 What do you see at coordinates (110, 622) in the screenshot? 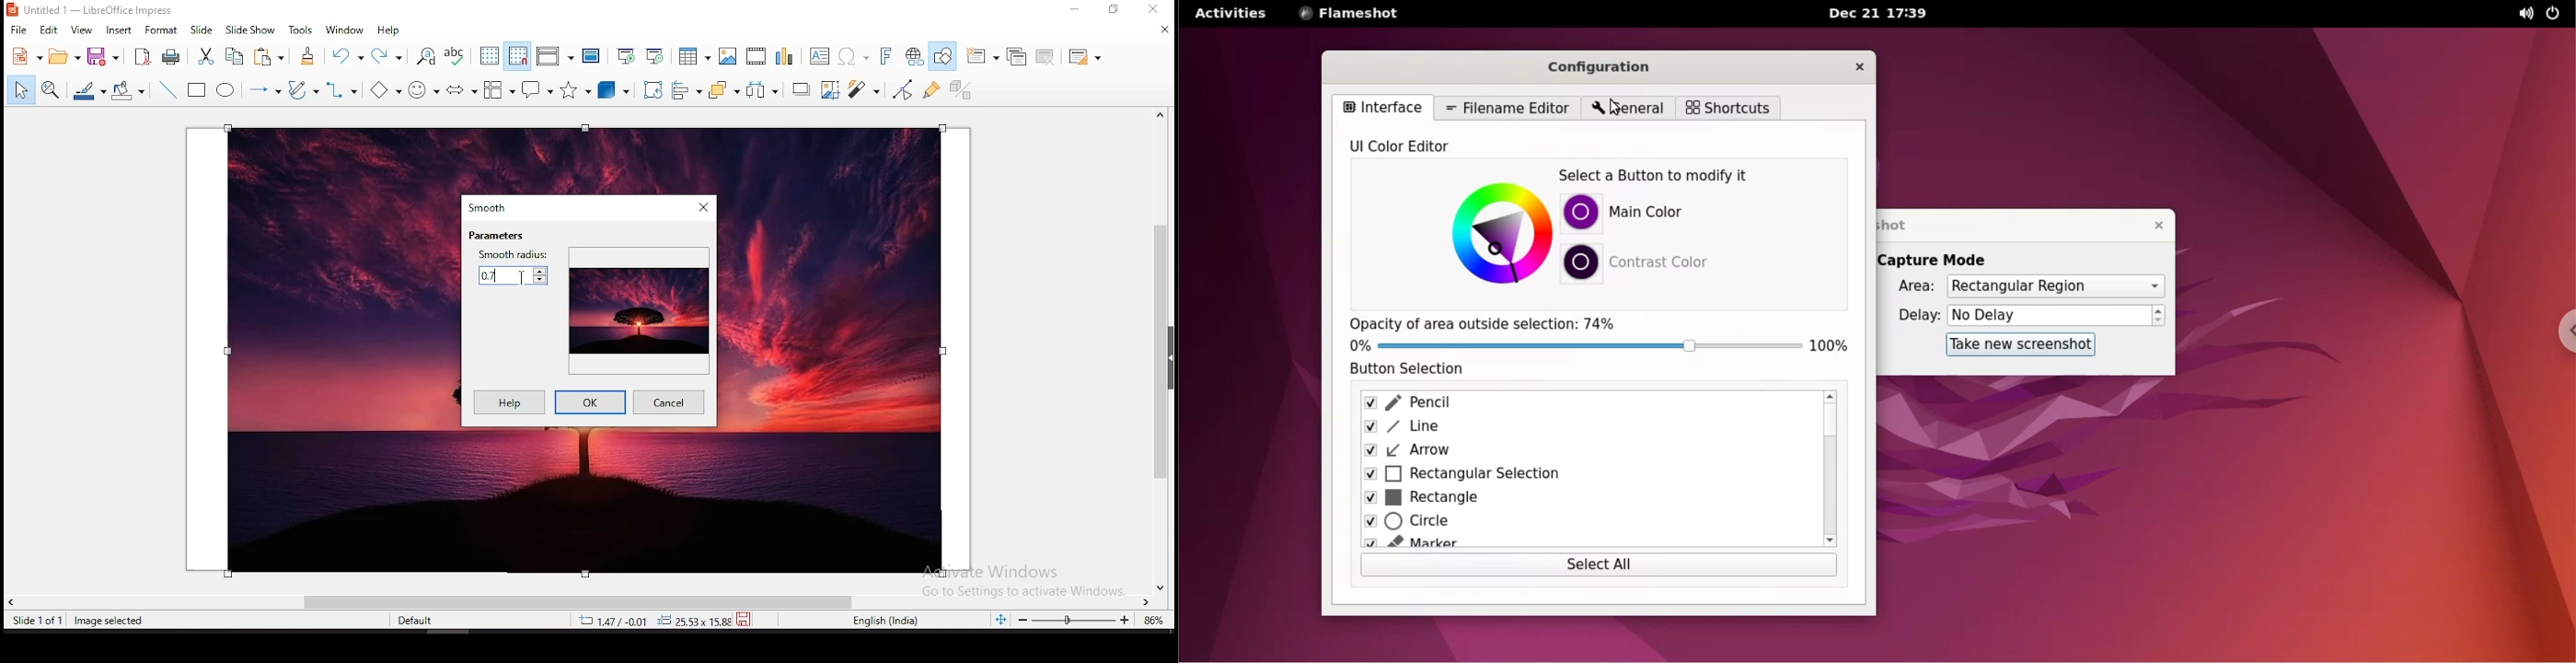
I see `image seleted` at bounding box center [110, 622].